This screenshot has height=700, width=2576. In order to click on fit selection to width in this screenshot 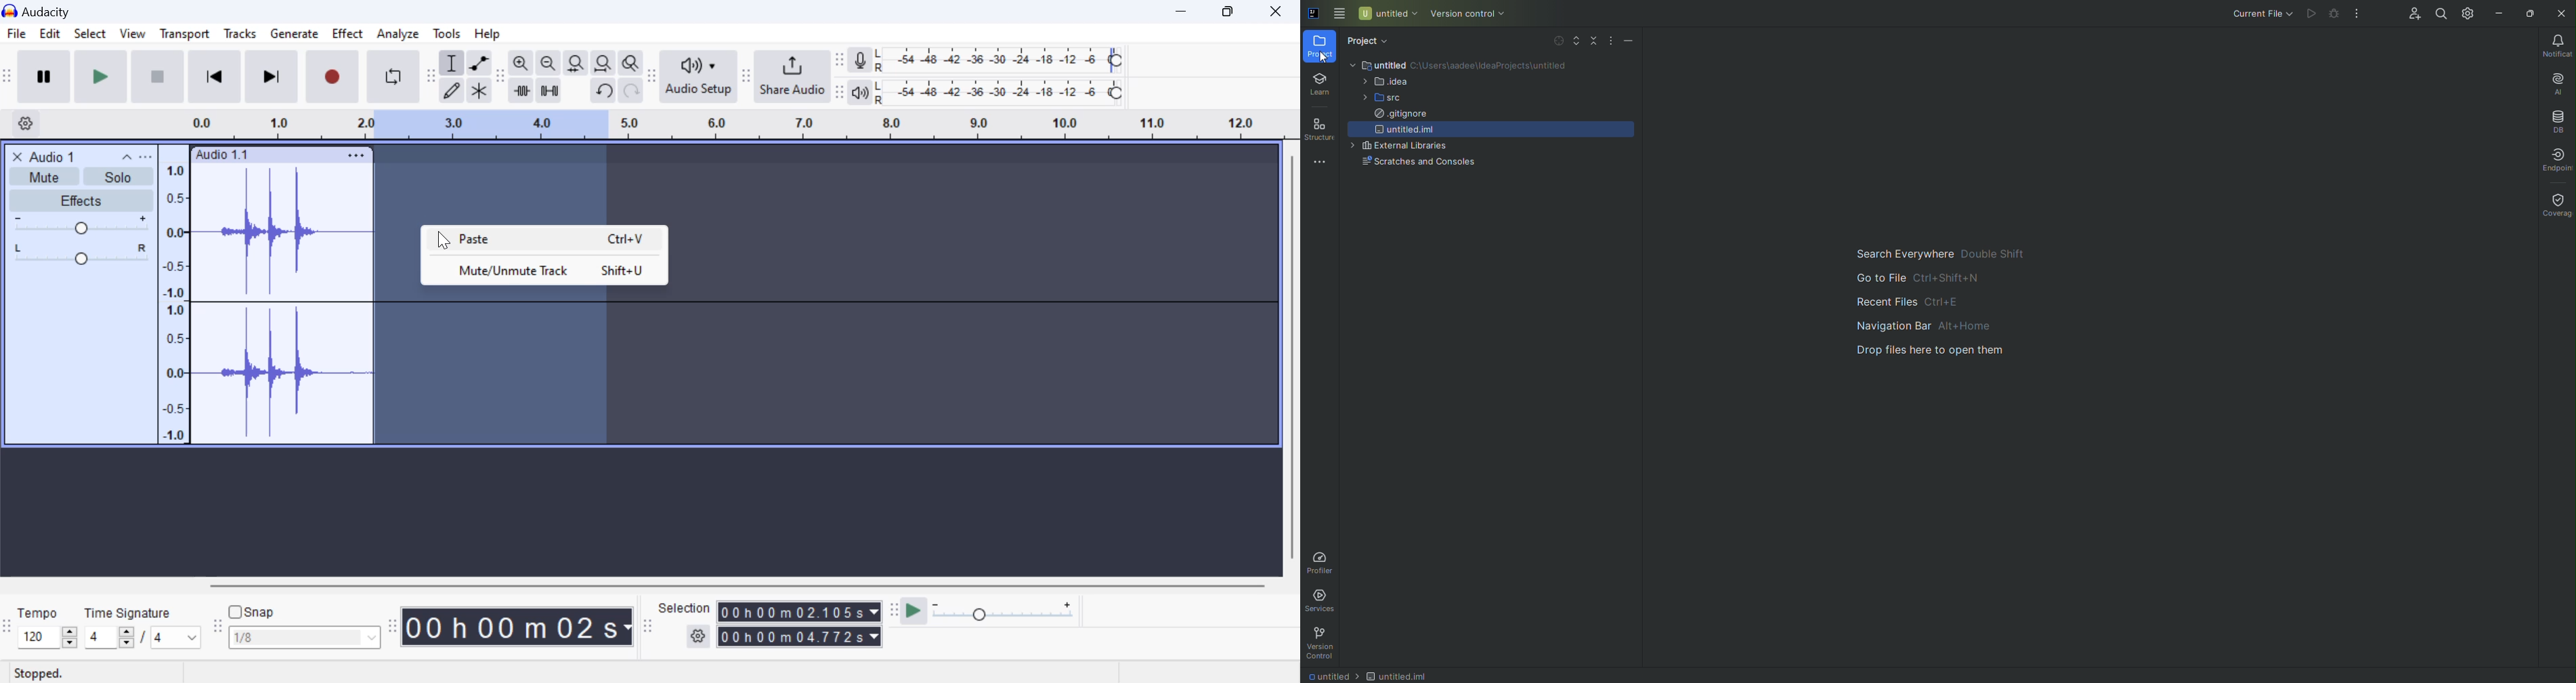, I will do `click(574, 64)`.